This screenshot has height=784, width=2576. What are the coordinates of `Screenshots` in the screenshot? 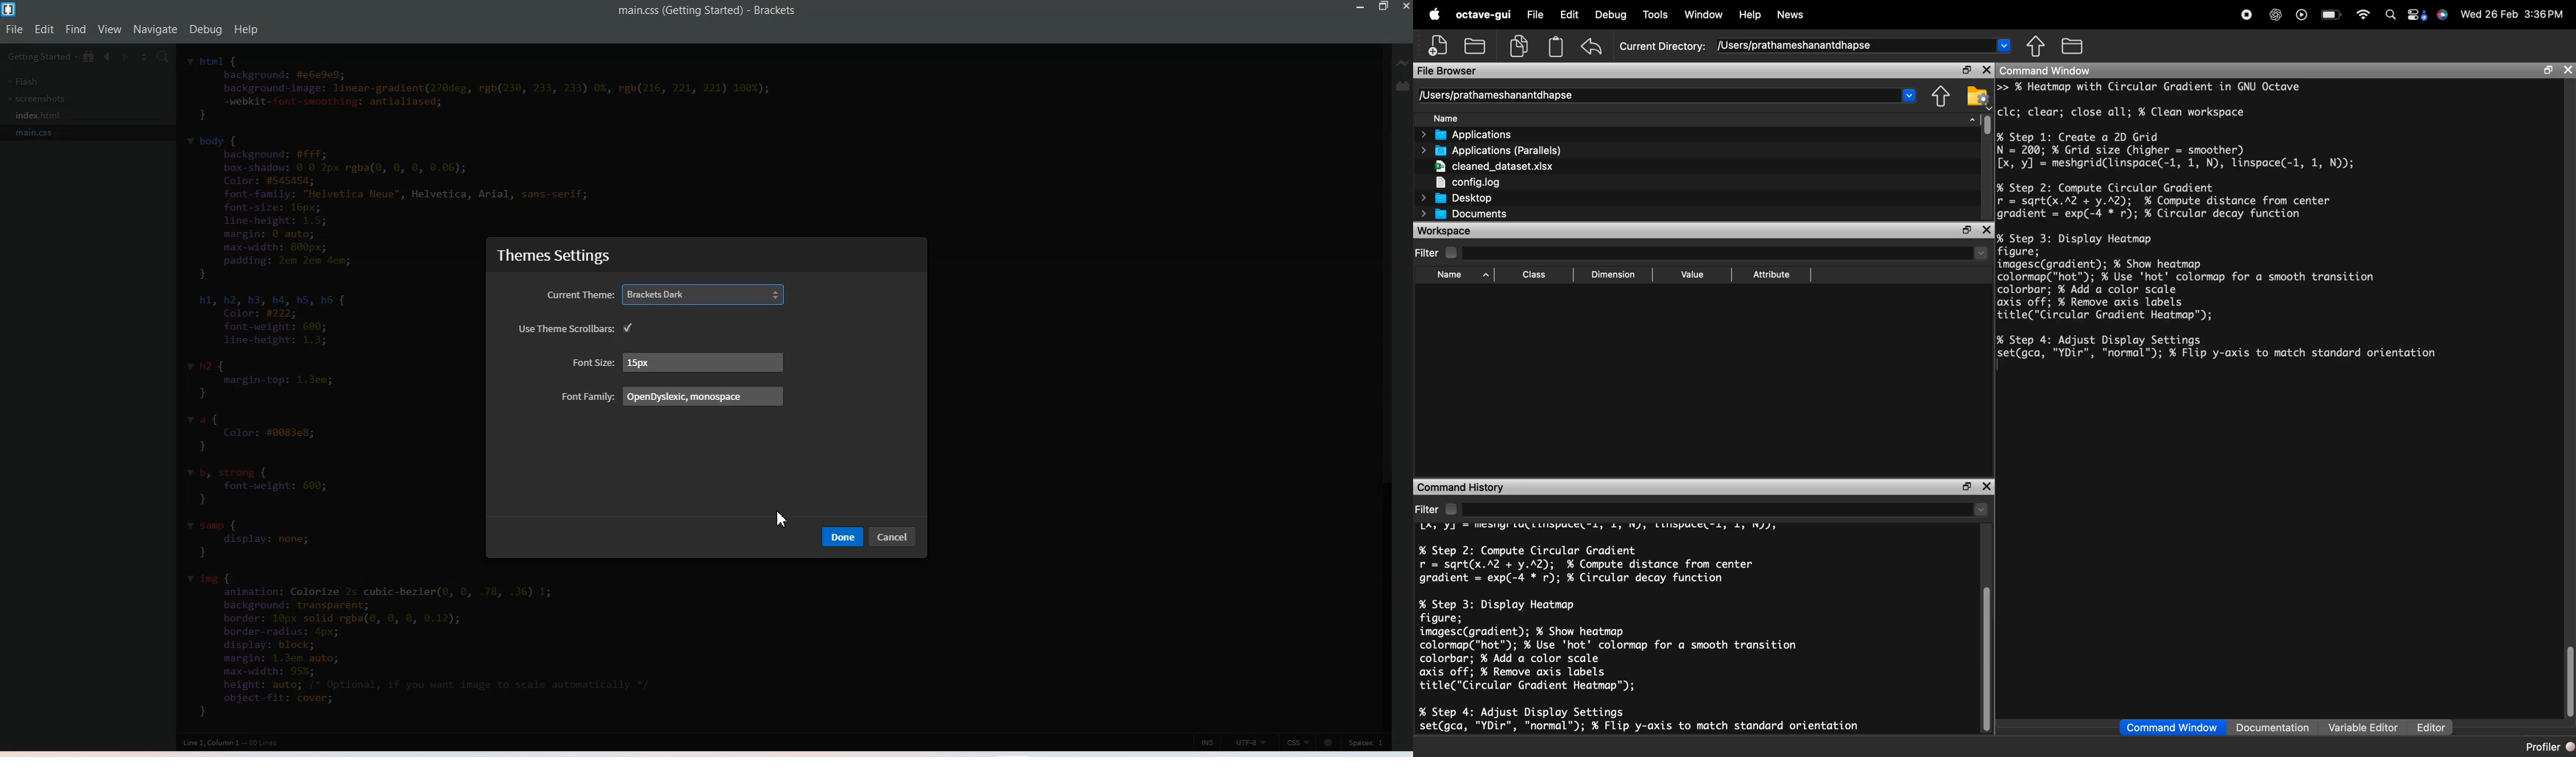 It's located at (38, 99).